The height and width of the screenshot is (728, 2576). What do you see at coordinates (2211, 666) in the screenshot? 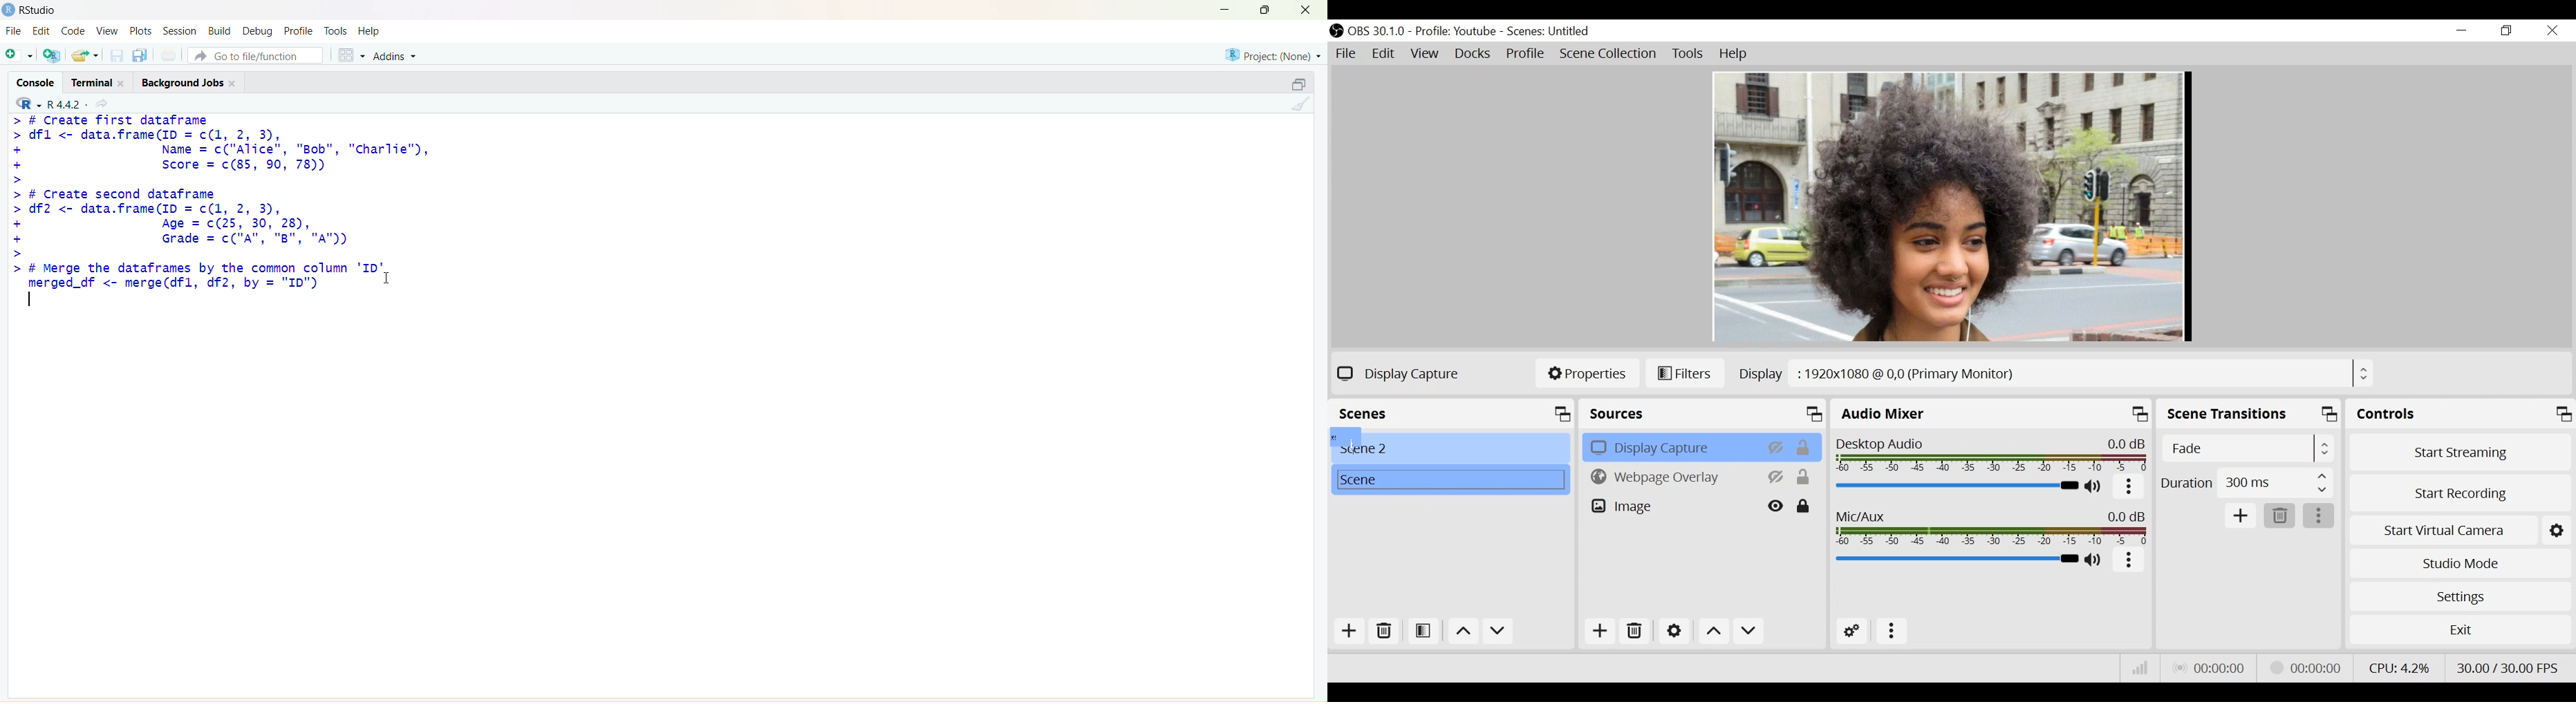
I see `Live Status` at bounding box center [2211, 666].